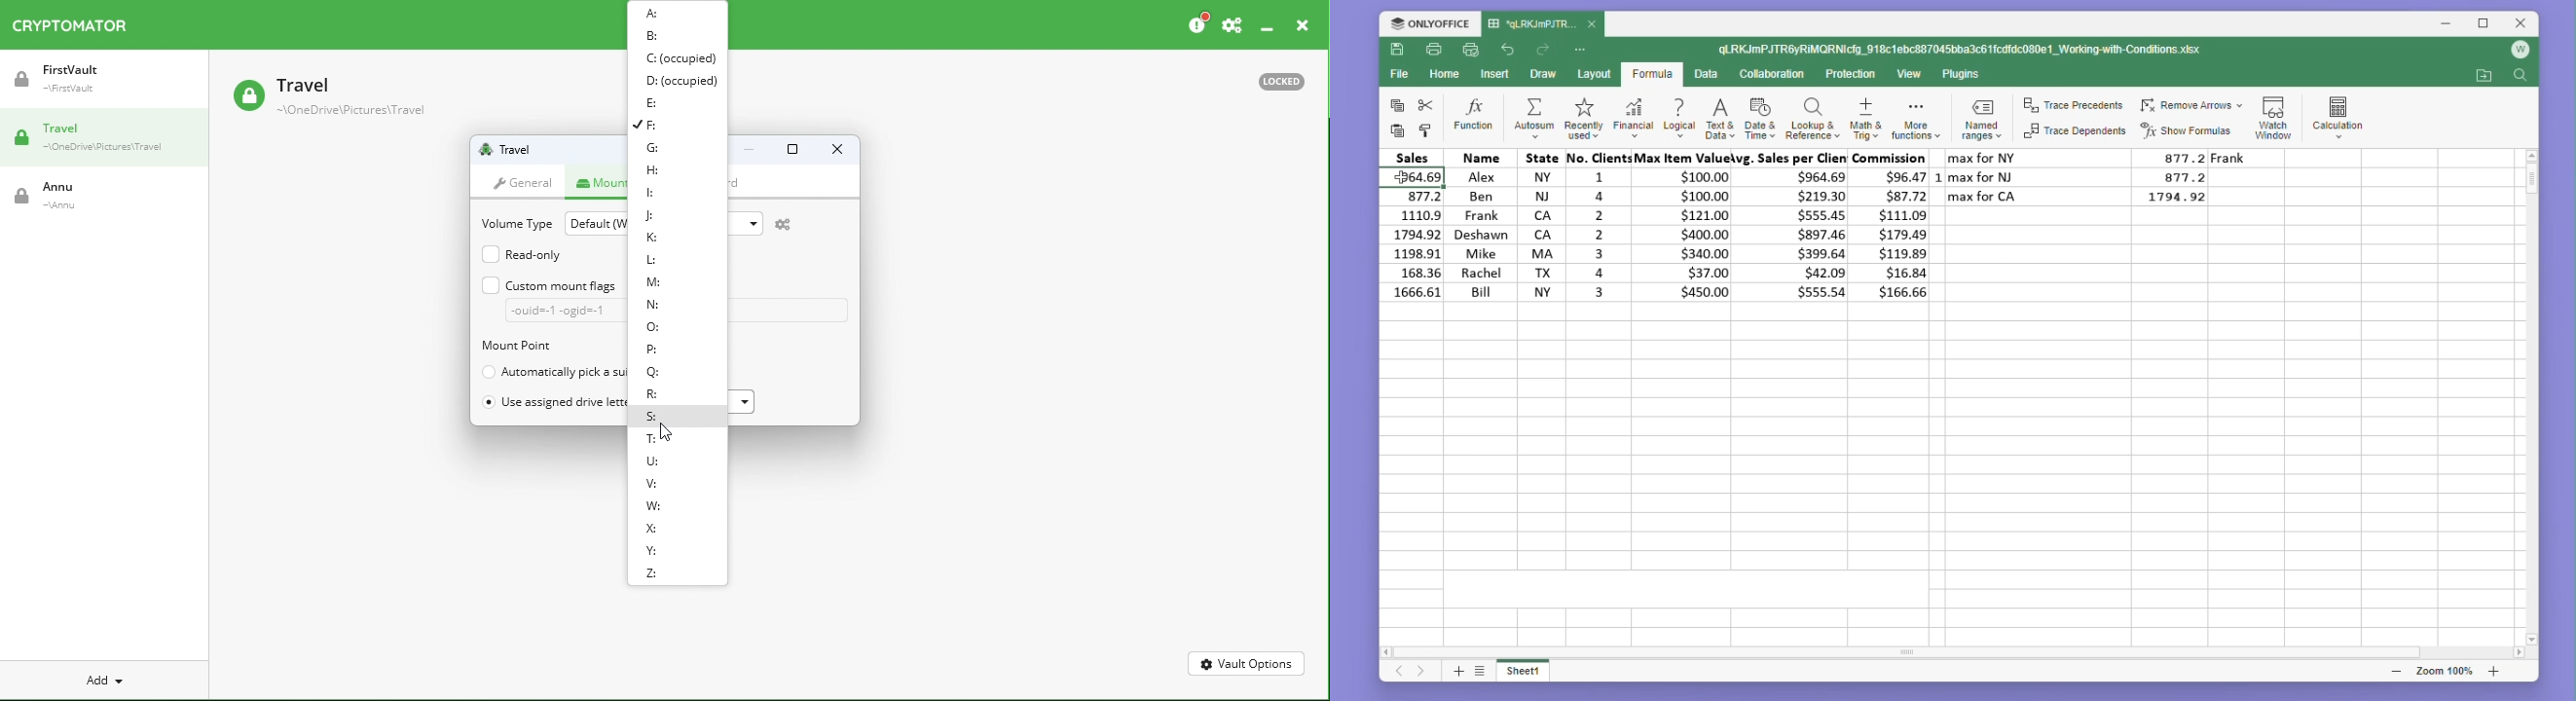  I want to click on cursor, so click(1400, 176).